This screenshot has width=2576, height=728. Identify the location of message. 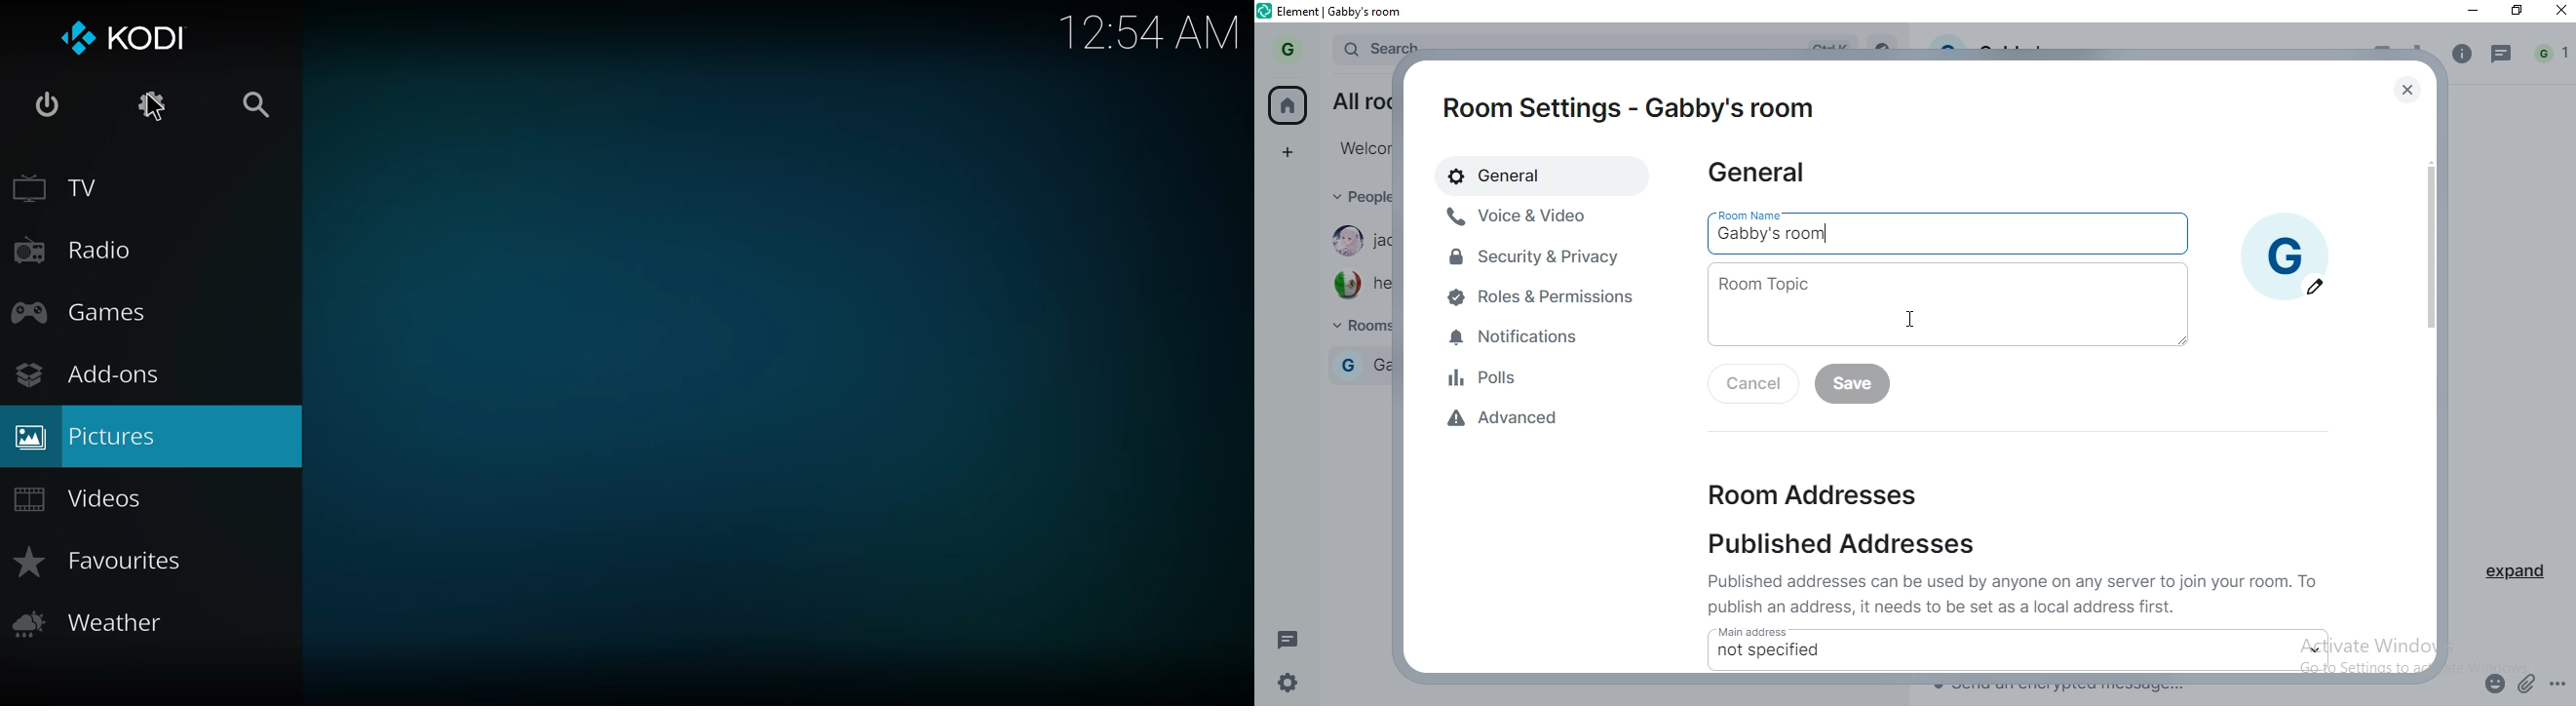
(1290, 639).